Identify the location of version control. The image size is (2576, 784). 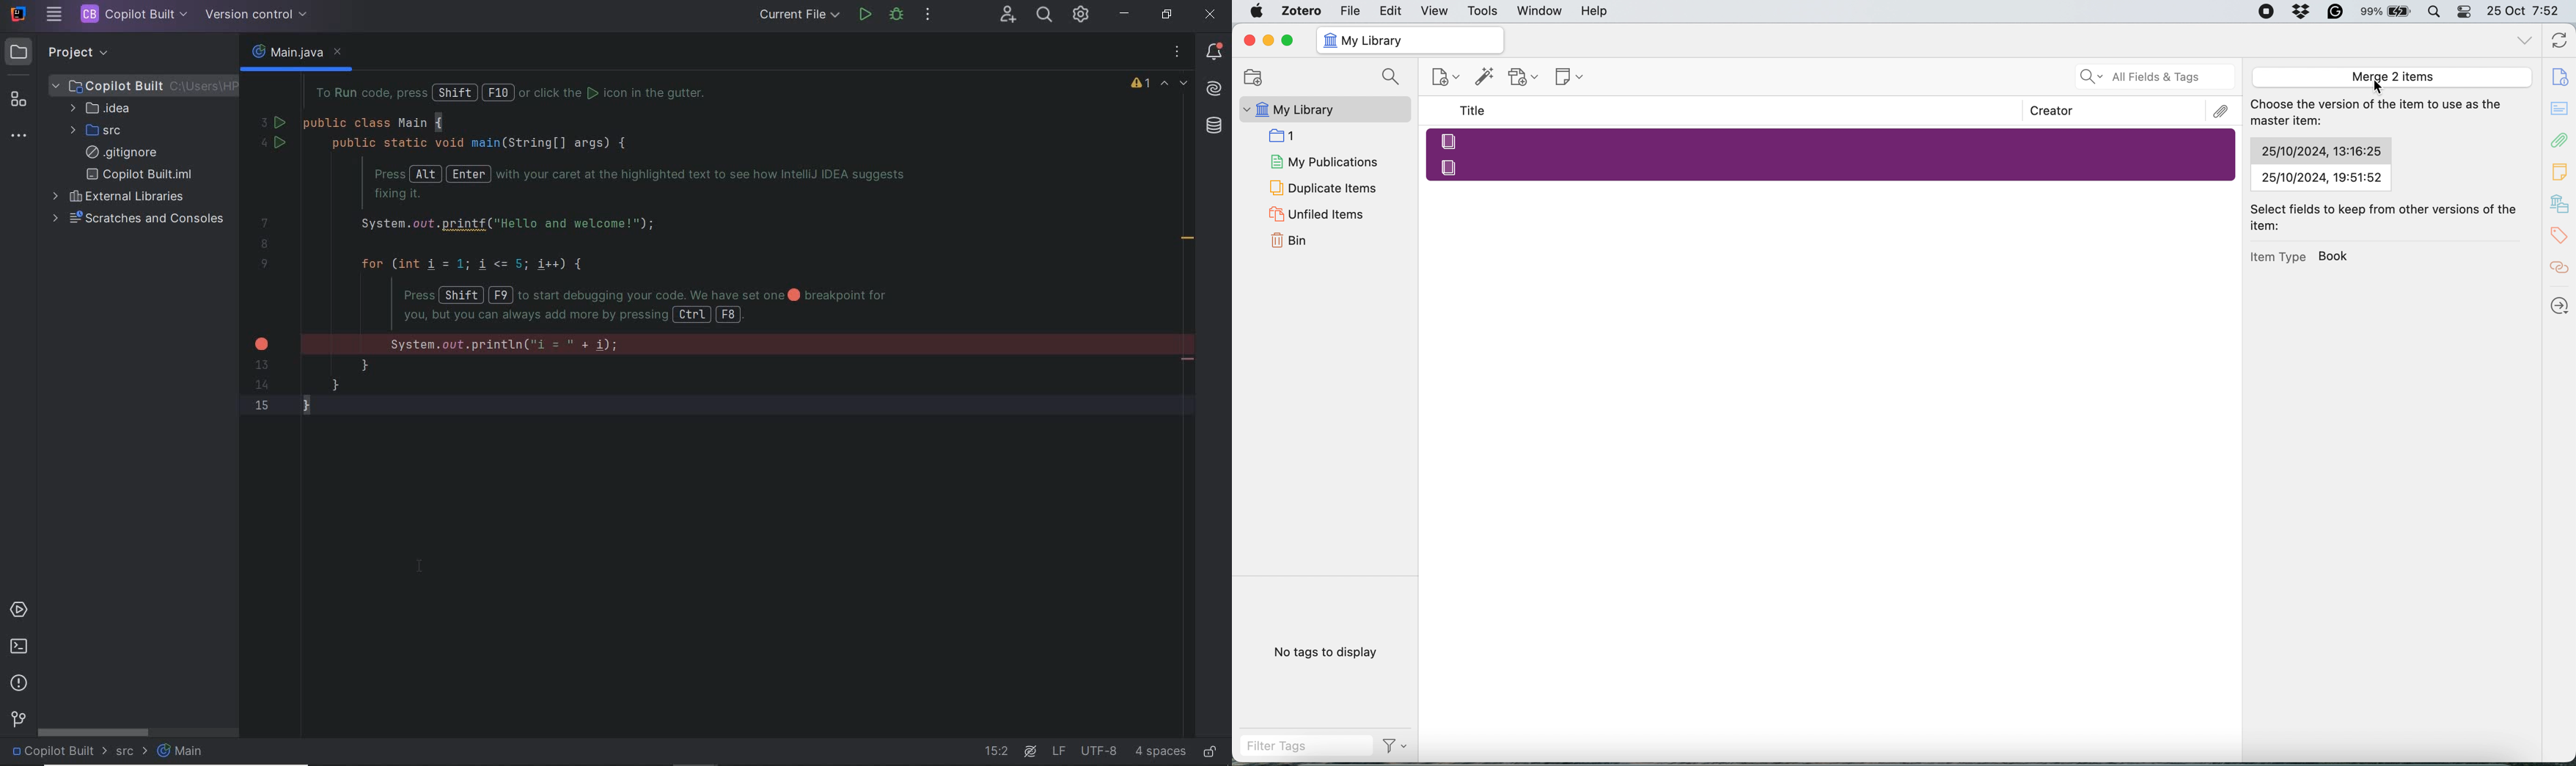
(16, 721).